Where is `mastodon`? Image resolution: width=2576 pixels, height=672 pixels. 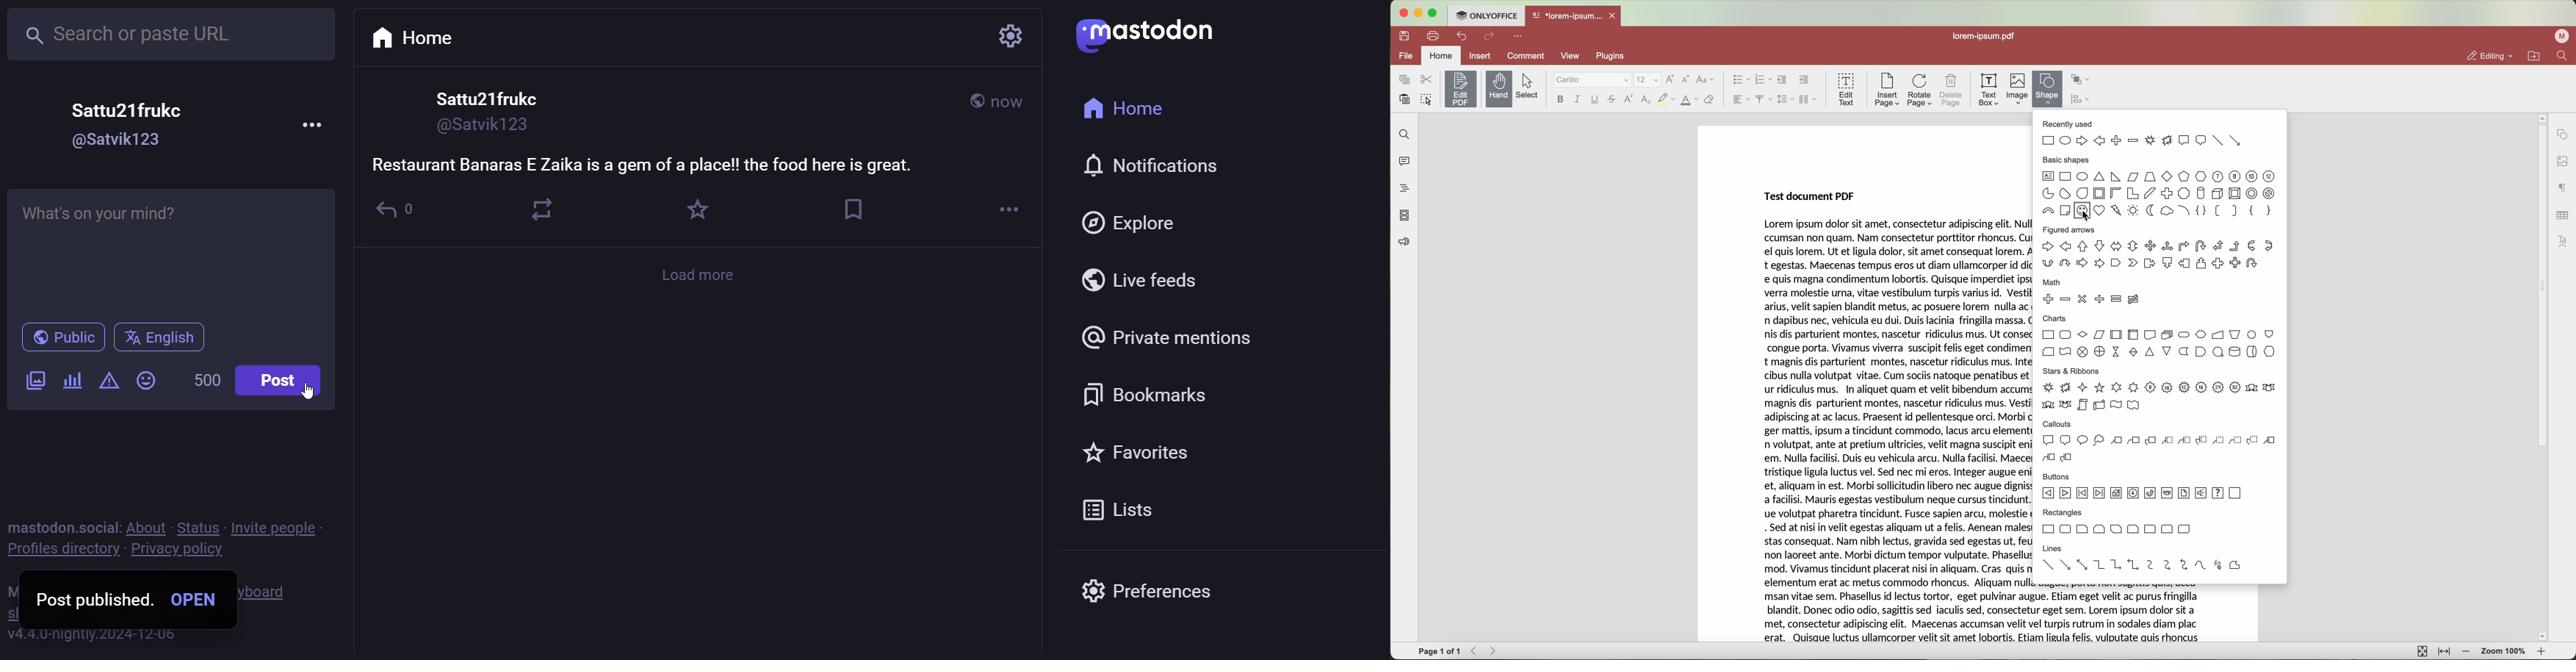
mastodon is located at coordinates (1147, 33).